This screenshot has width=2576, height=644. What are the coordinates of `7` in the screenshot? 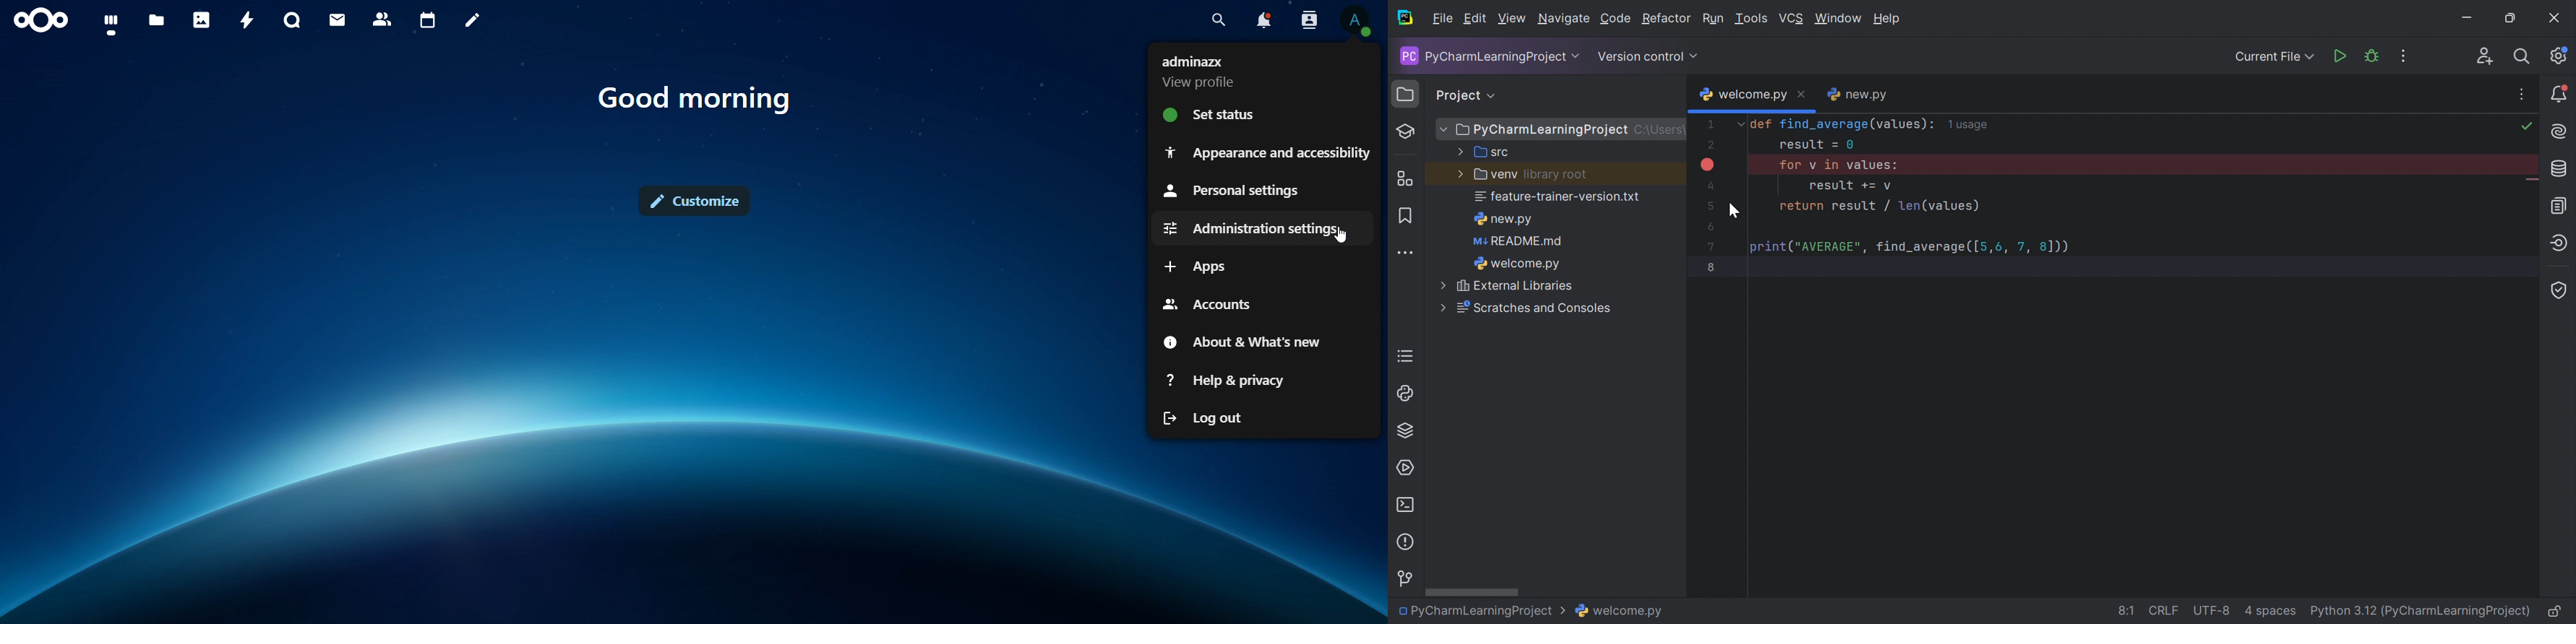 It's located at (1714, 247).